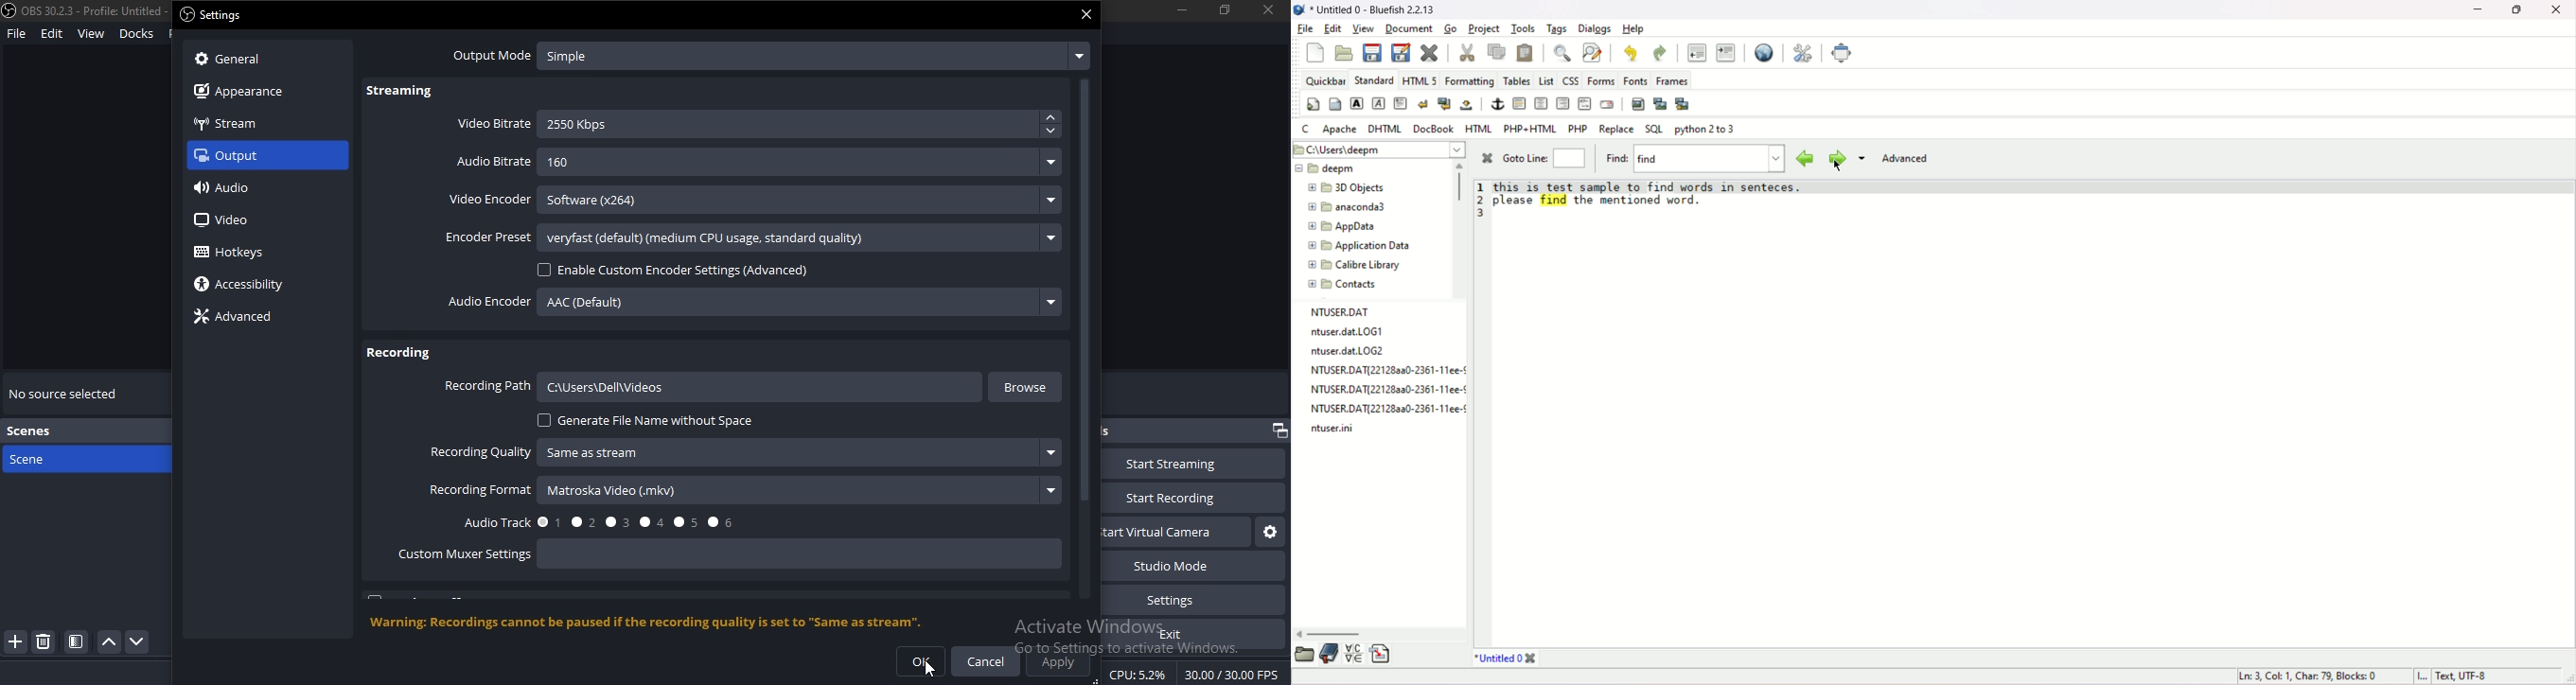 This screenshot has height=700, width=2576. Describe the element at coordinates (2040, 432) in the screenshot. I see `workspace` at that location.